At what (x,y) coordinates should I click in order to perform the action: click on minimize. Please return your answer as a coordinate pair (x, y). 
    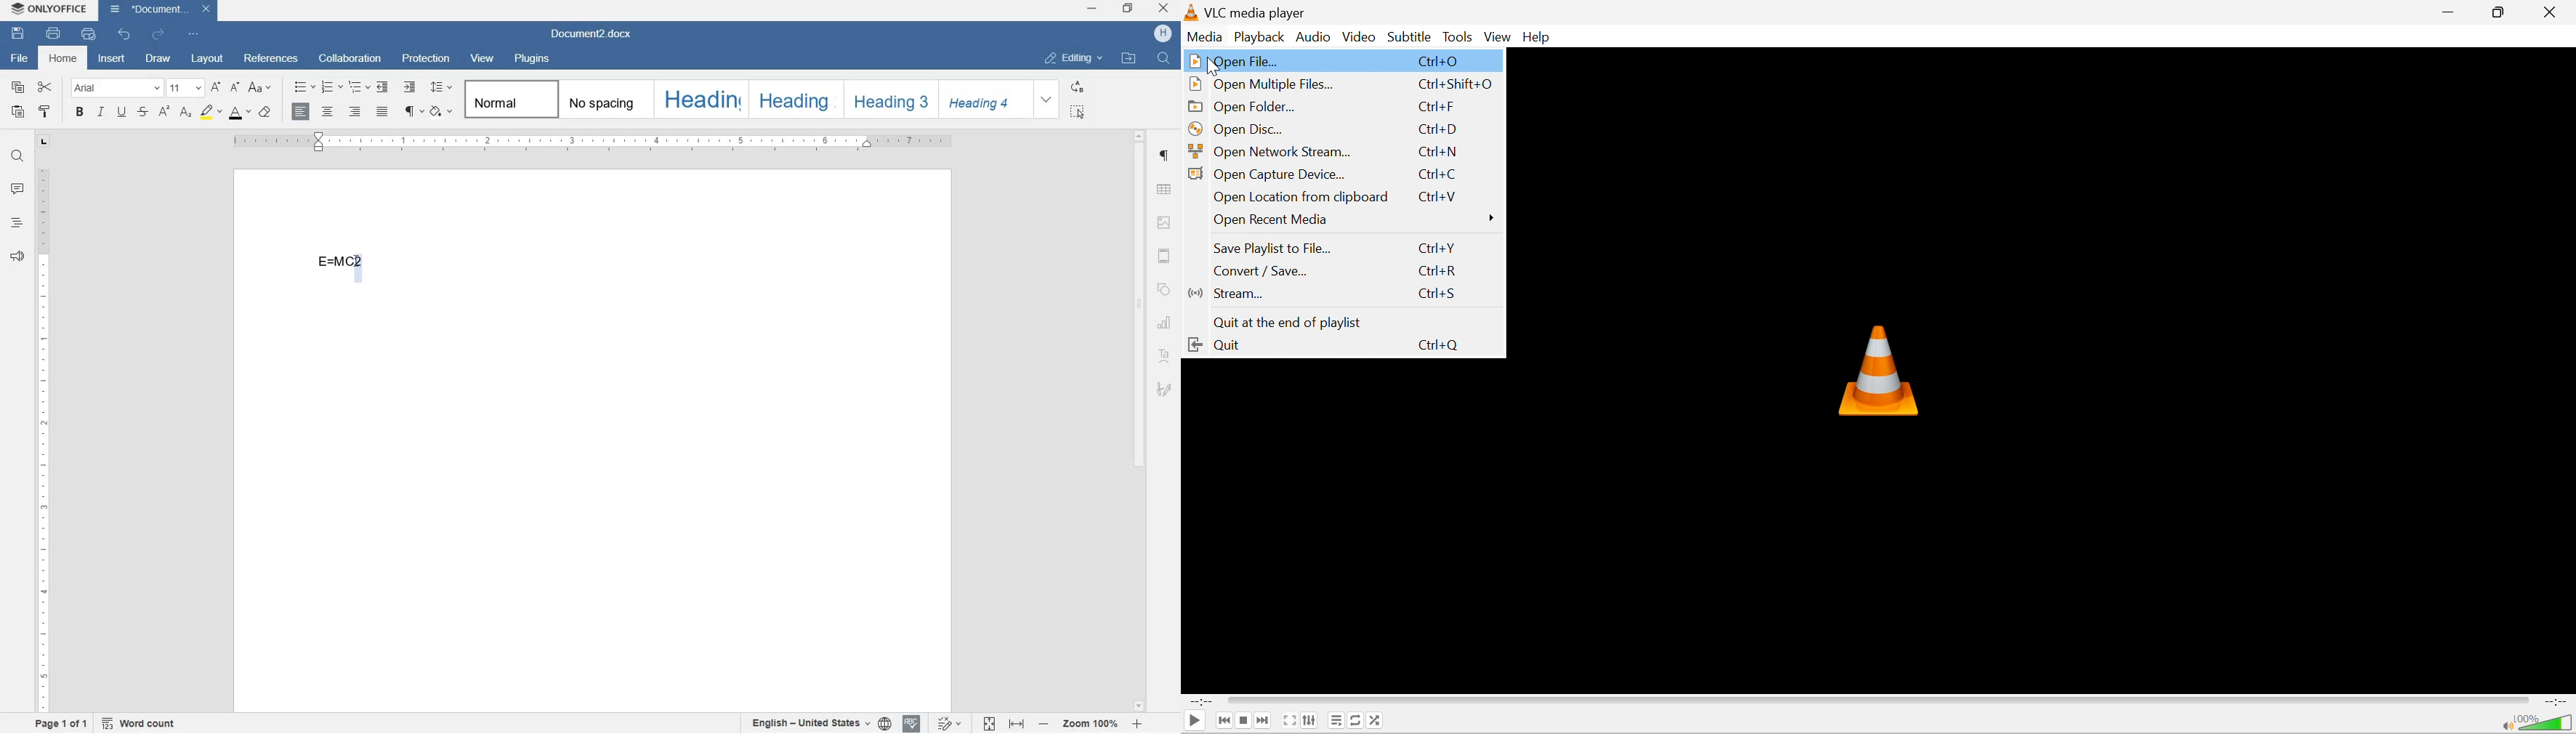
    Looking at the image, I should click on (1092, 8).